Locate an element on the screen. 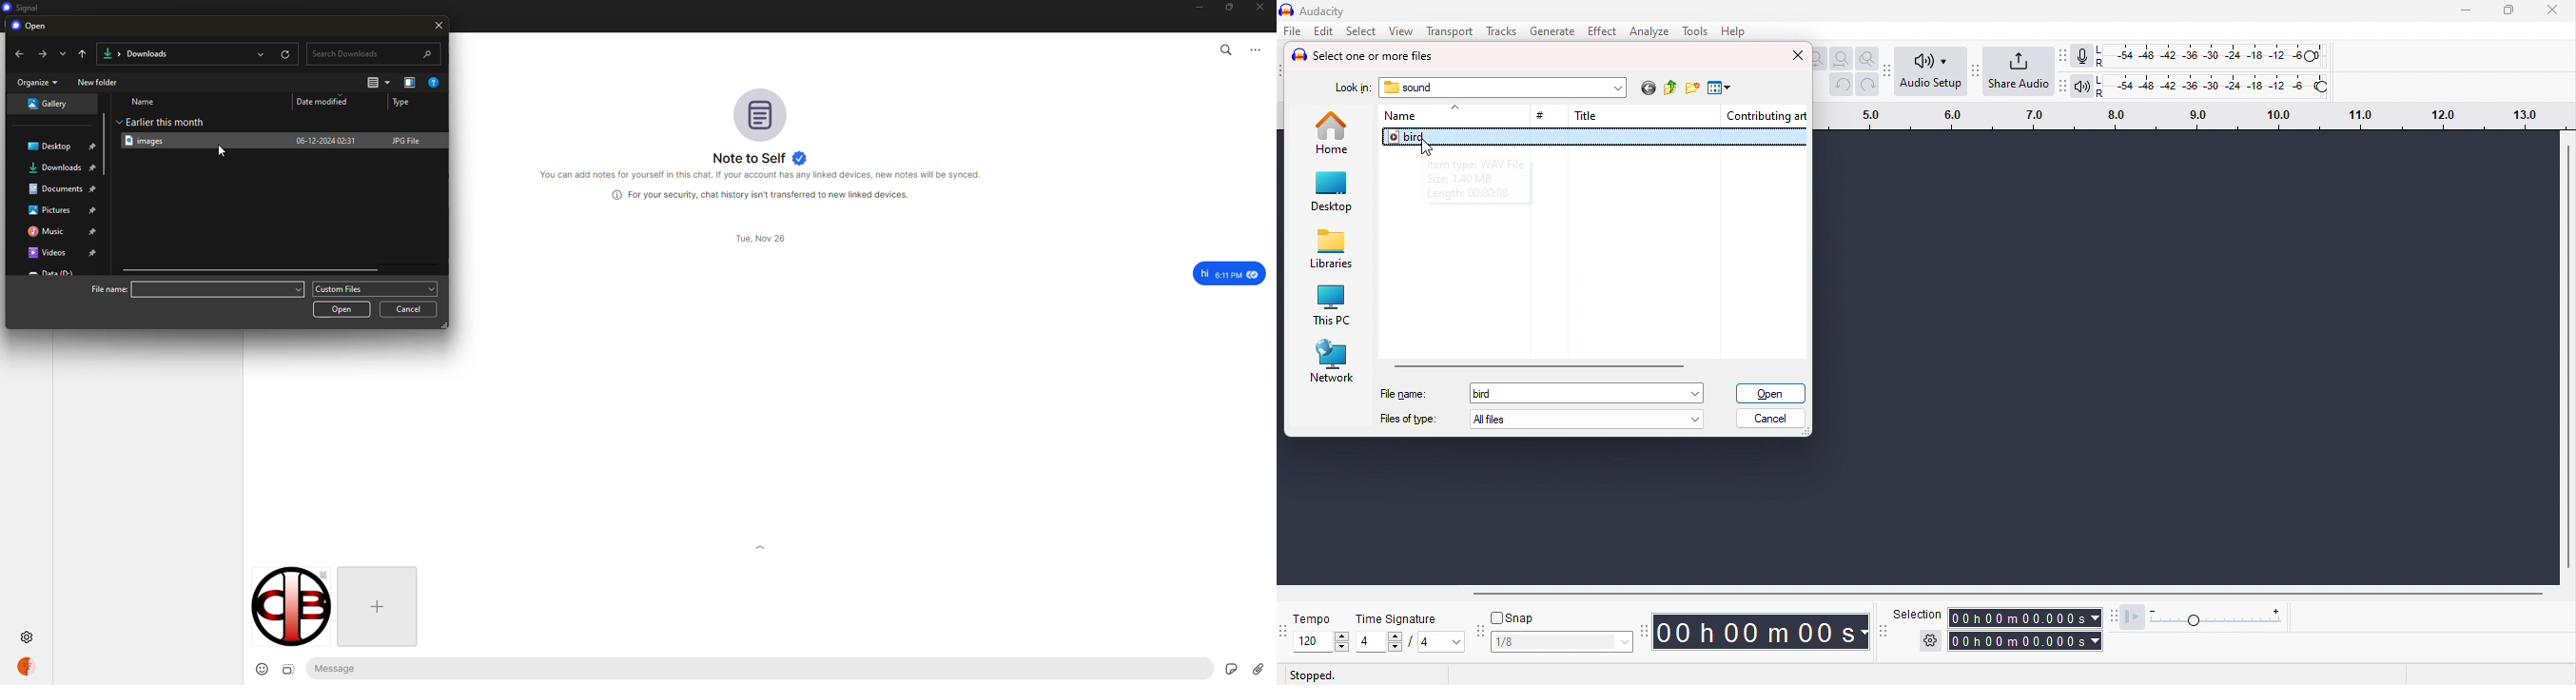 Image resolution: width=2576 pixels, height=700 pixels. time tool bar is located at coordinates (1646, 630).